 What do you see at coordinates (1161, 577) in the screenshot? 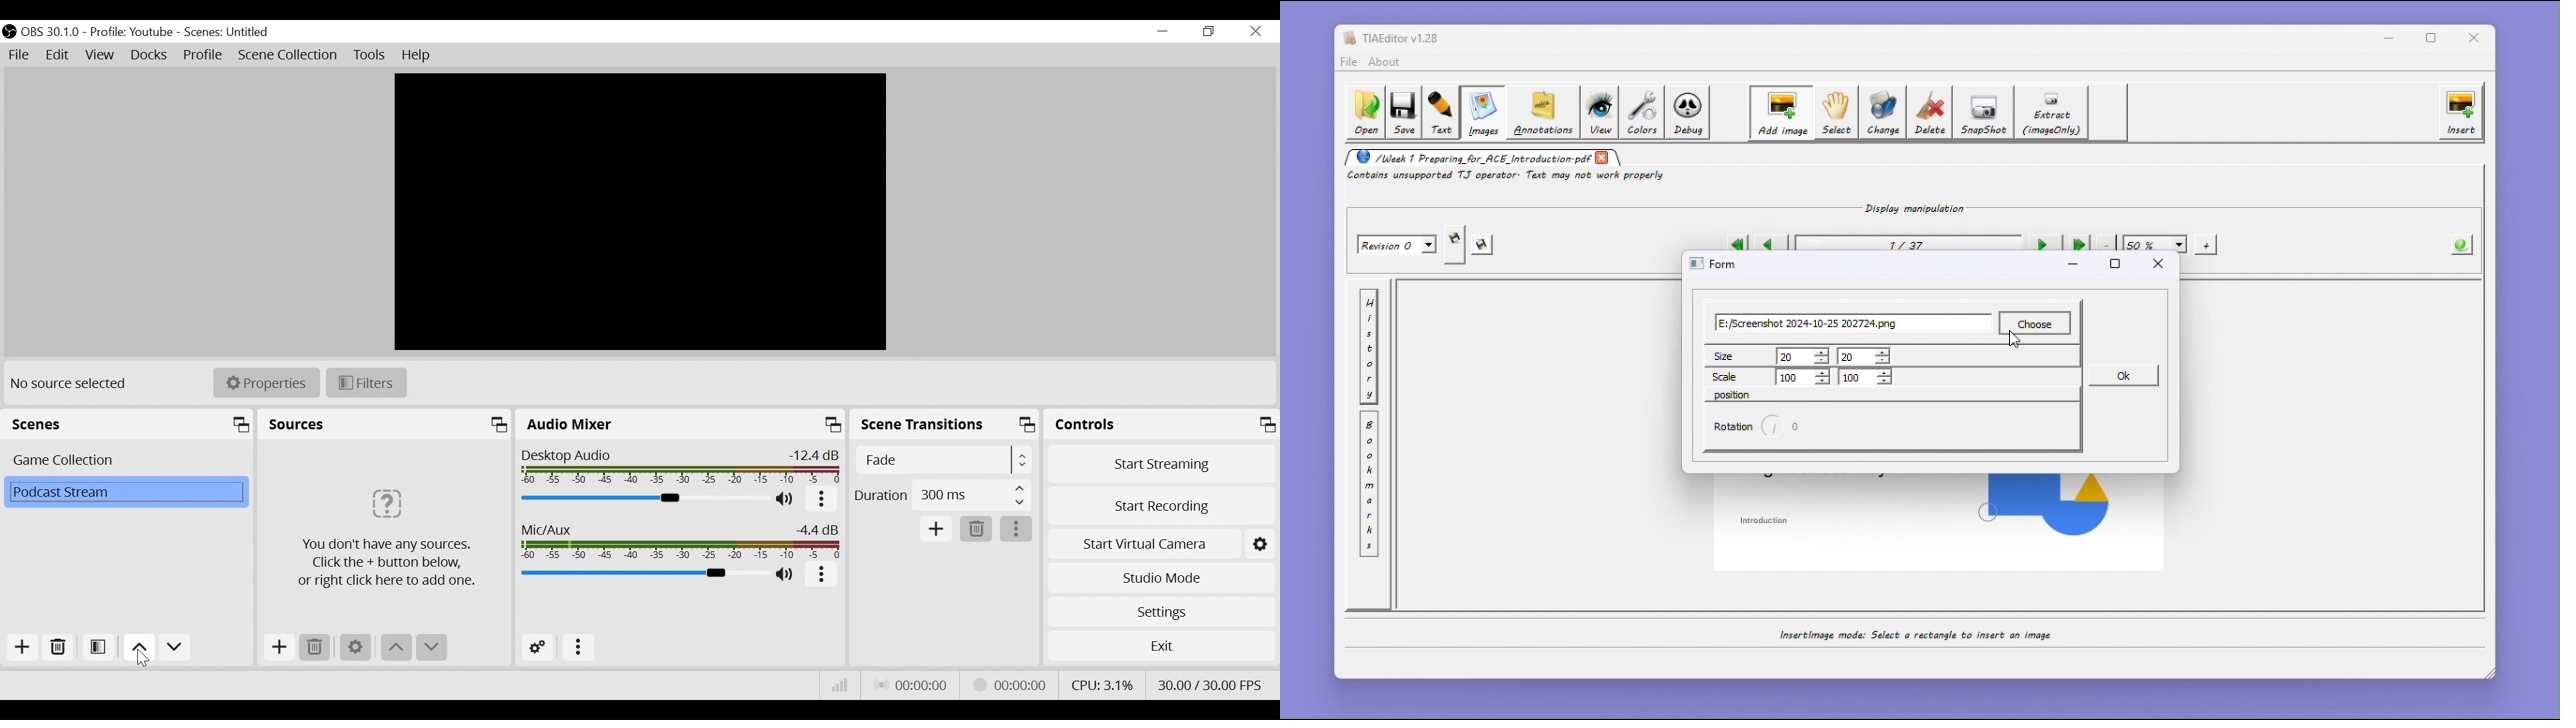
I see `Studio Mode` at bounding box center [1161, 577].